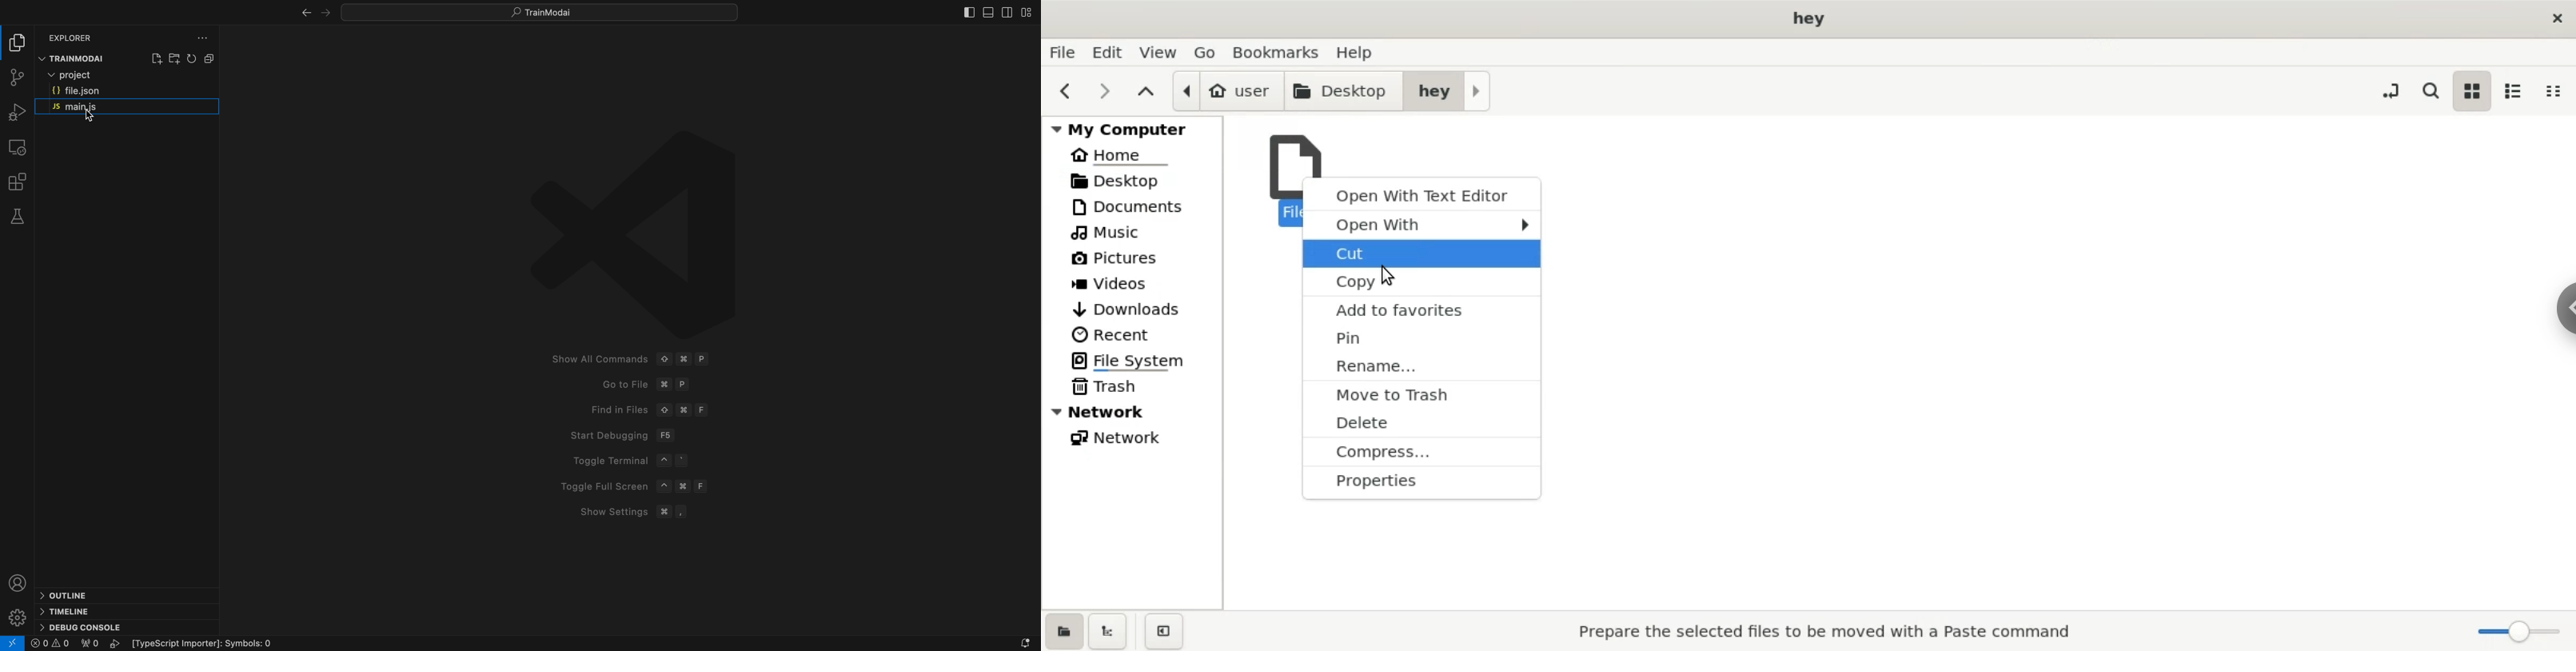 The image size is (2576, 672). I want to click on help, so click(1372, 53).